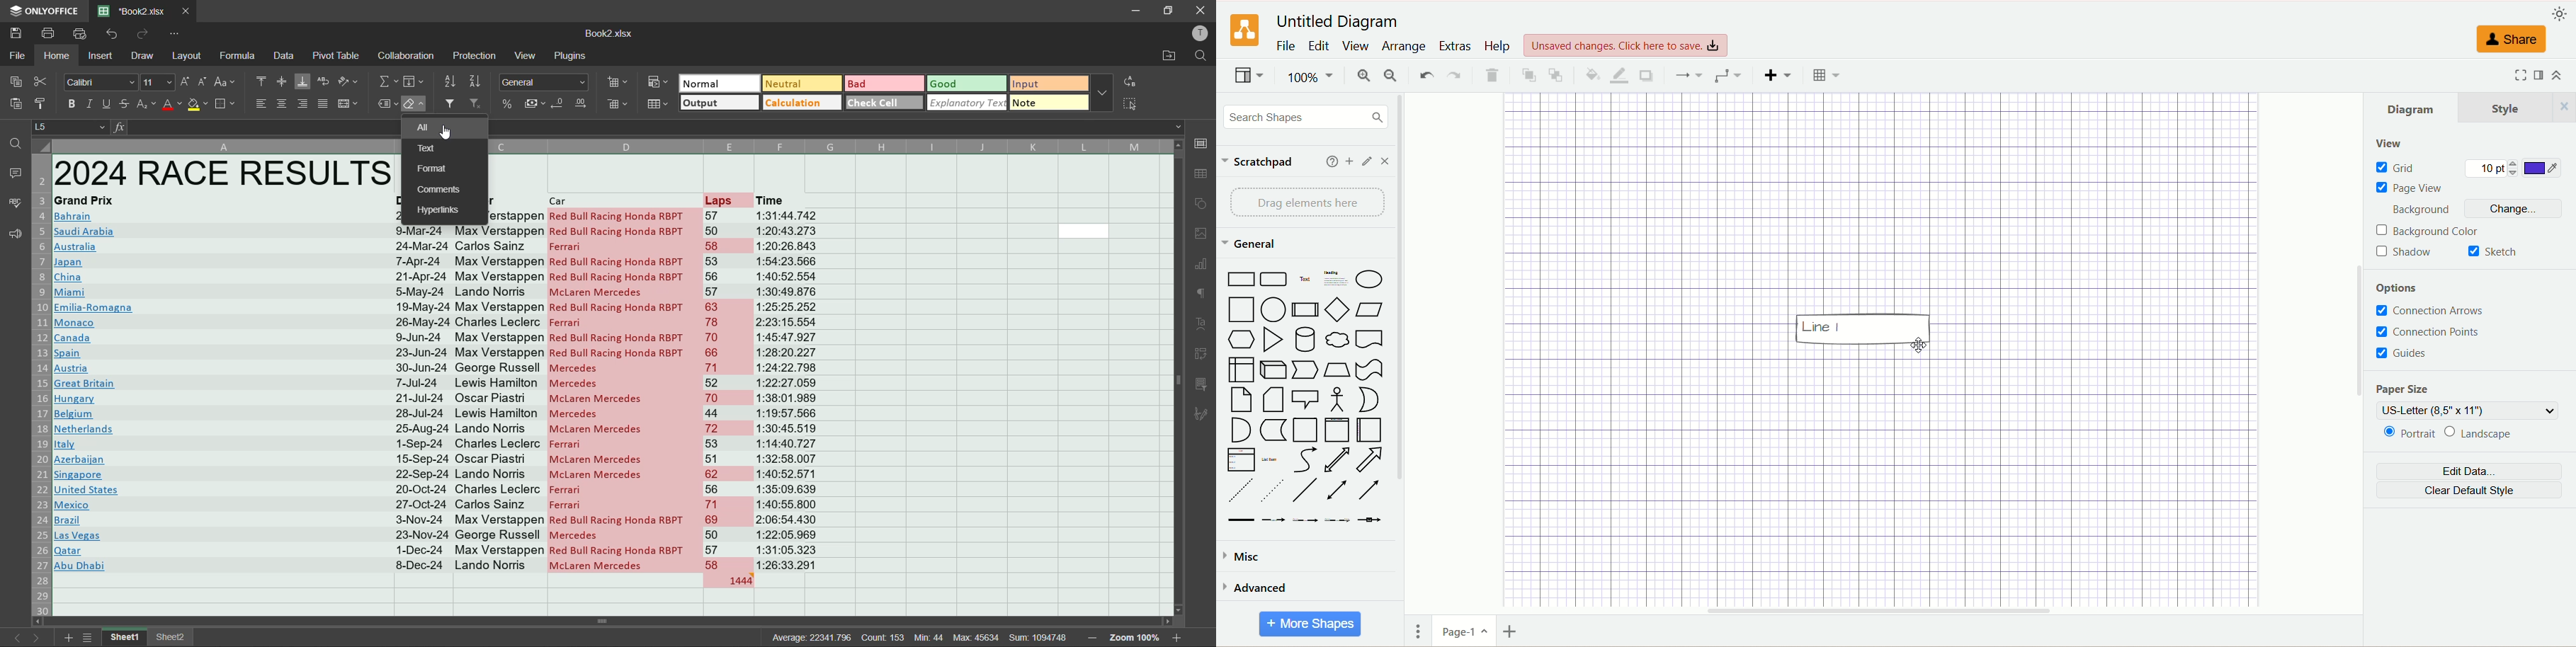 The image size is (2576, 672). What do you see at coordinates (15, 104) in the screenshot?
I see `paste` at bounding box center [15, 104].